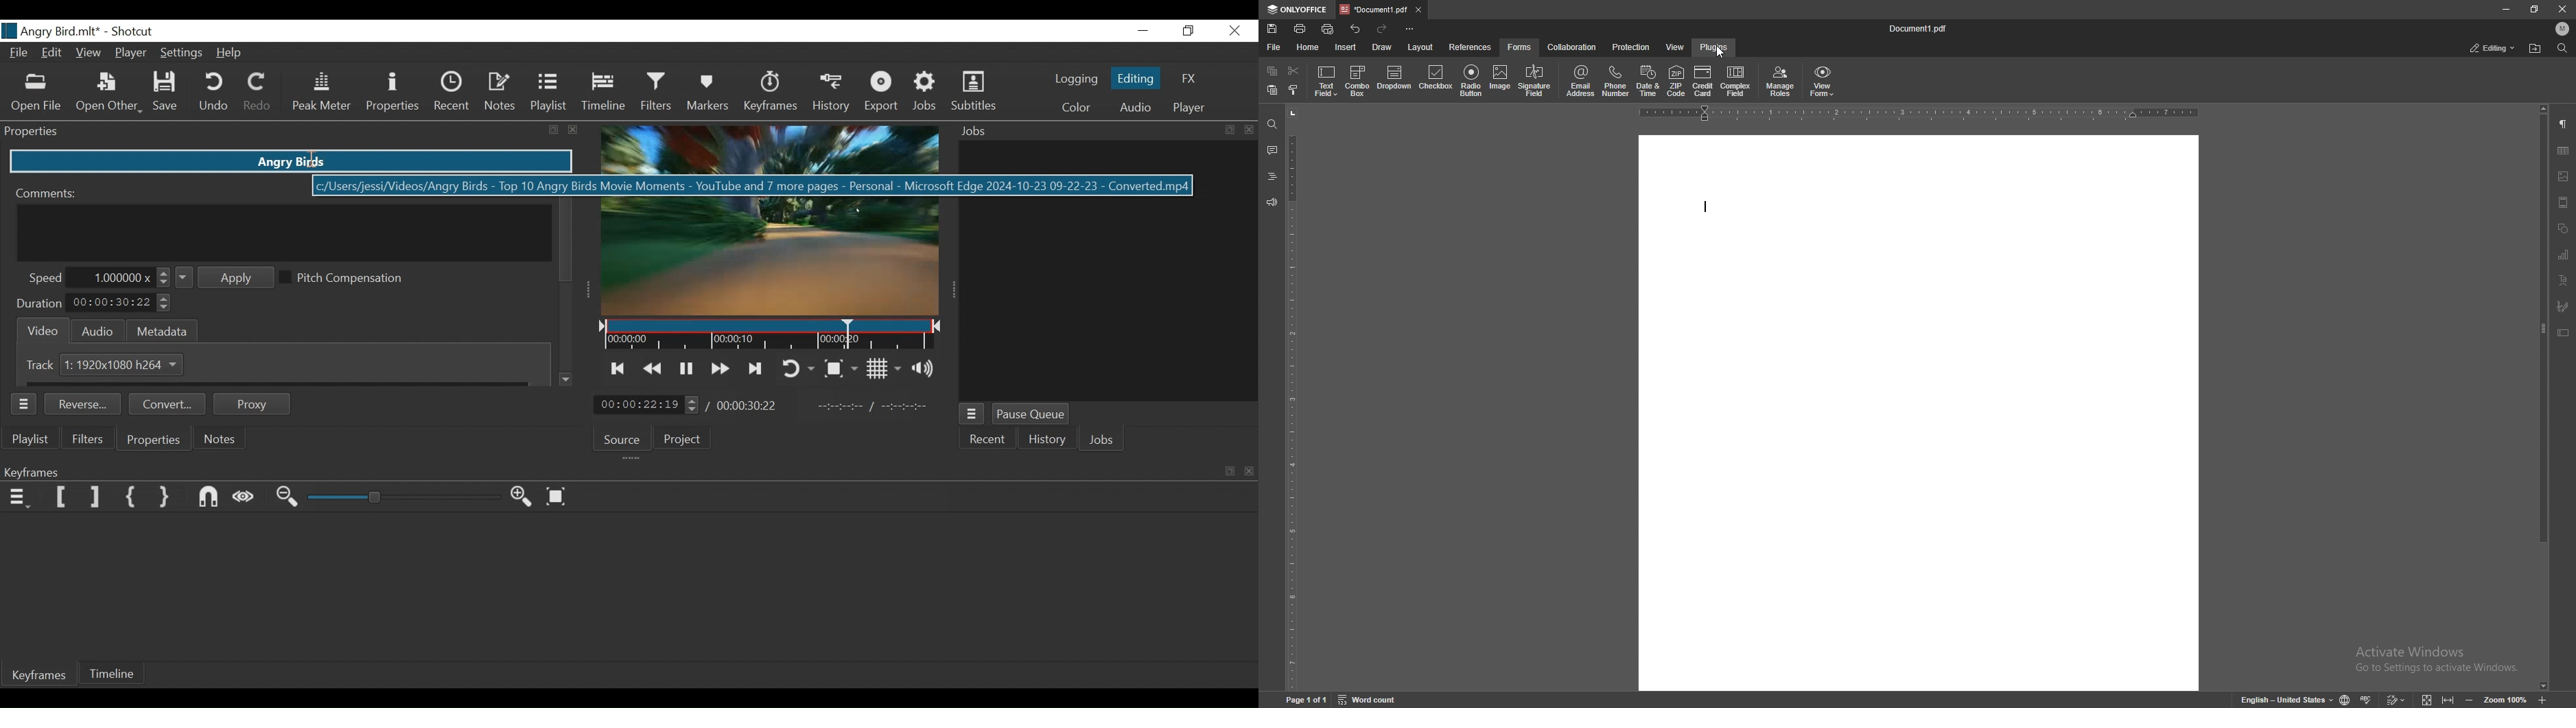 The height and width of the screenshot is (728, 2576). I want to click on Show volume control, so click(927, 370).